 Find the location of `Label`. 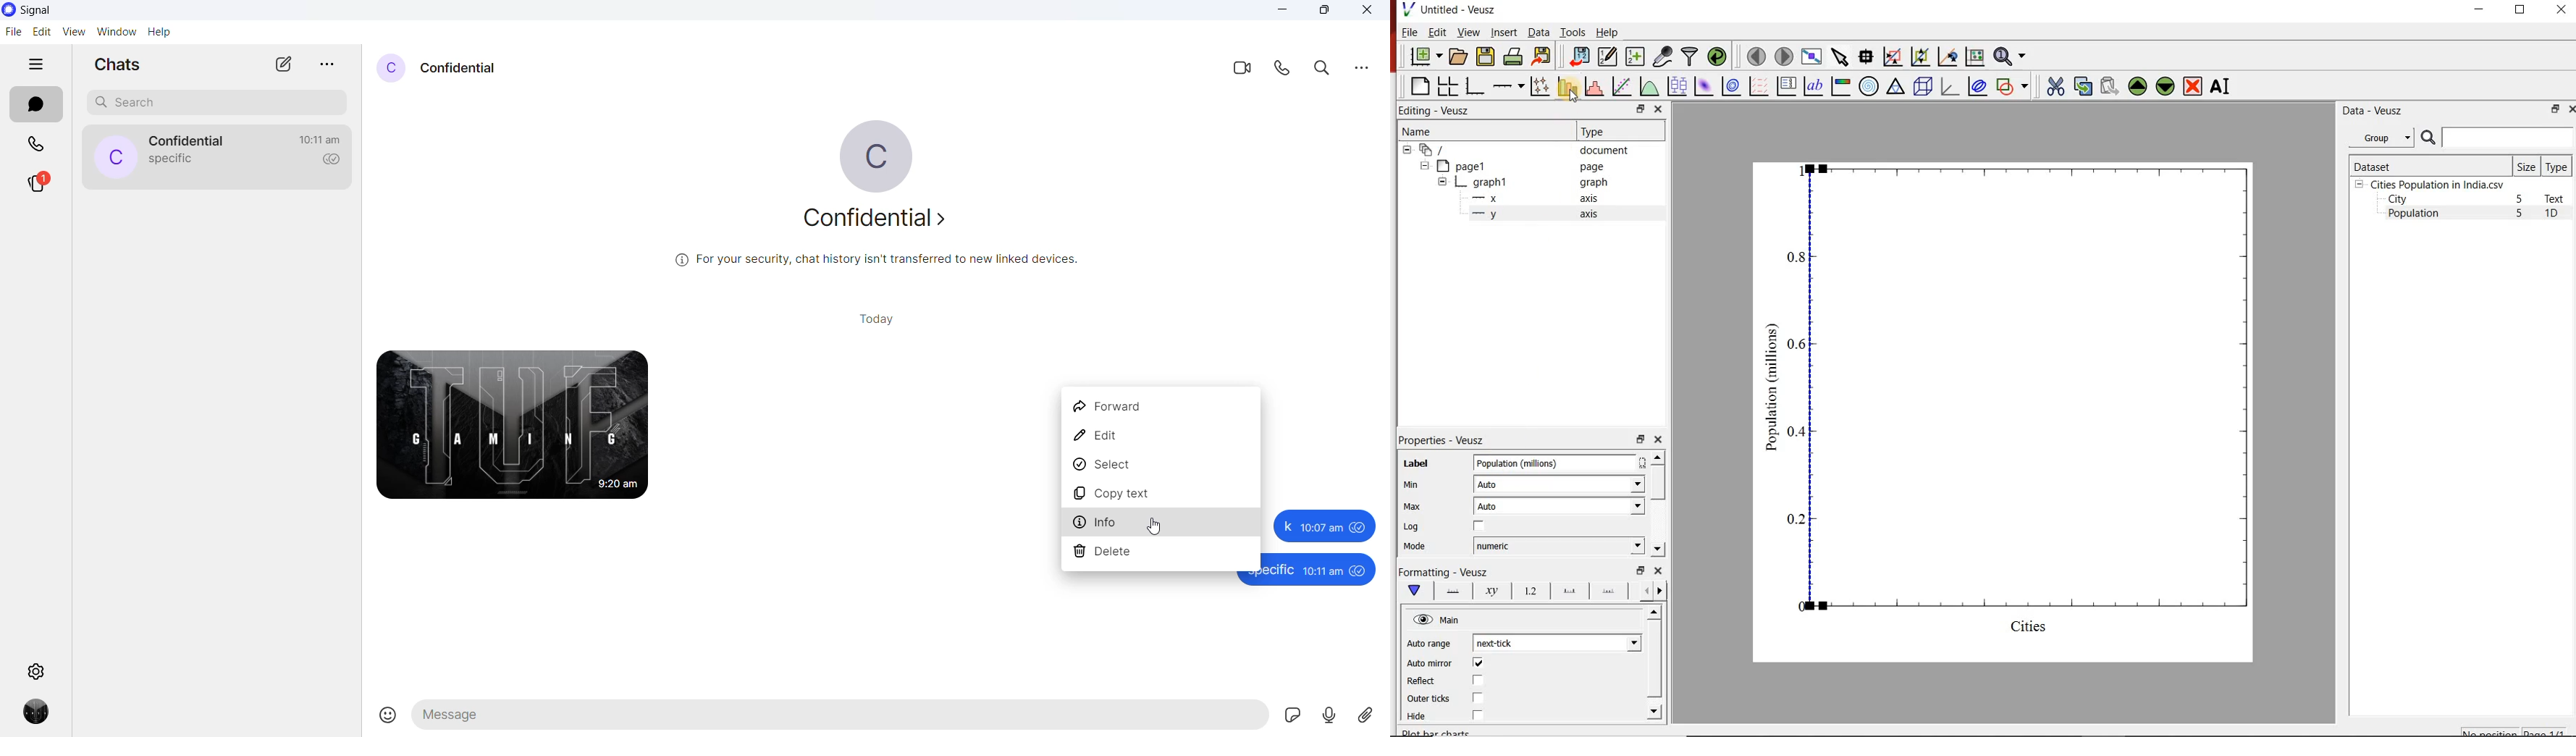

Label is located at coordinates (1413, 463).